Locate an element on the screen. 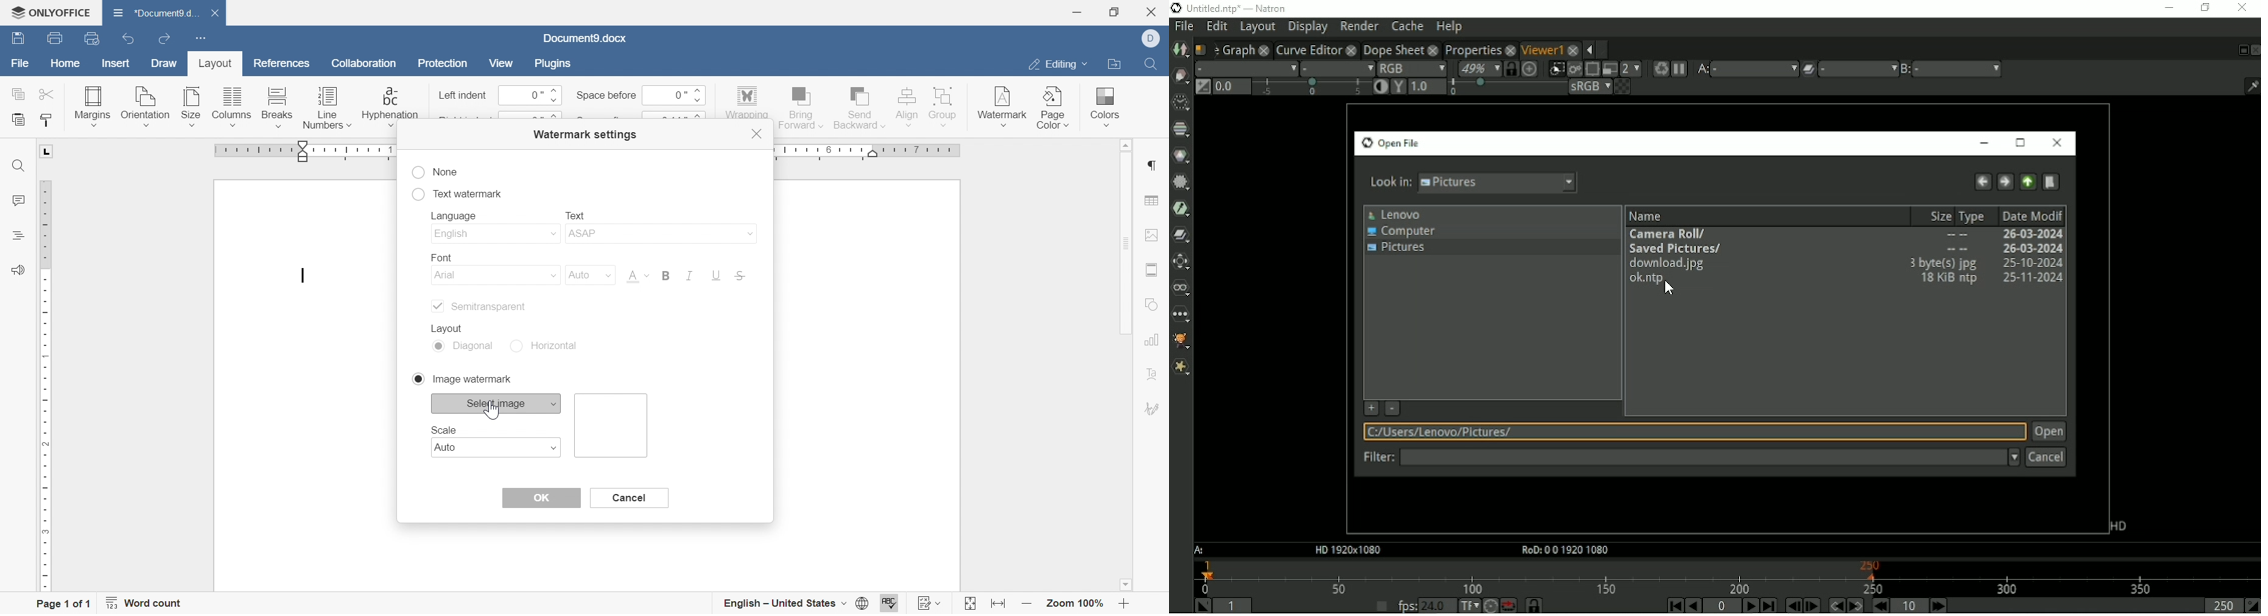  ONLYOFFICE is located at coordinates (50, 10).